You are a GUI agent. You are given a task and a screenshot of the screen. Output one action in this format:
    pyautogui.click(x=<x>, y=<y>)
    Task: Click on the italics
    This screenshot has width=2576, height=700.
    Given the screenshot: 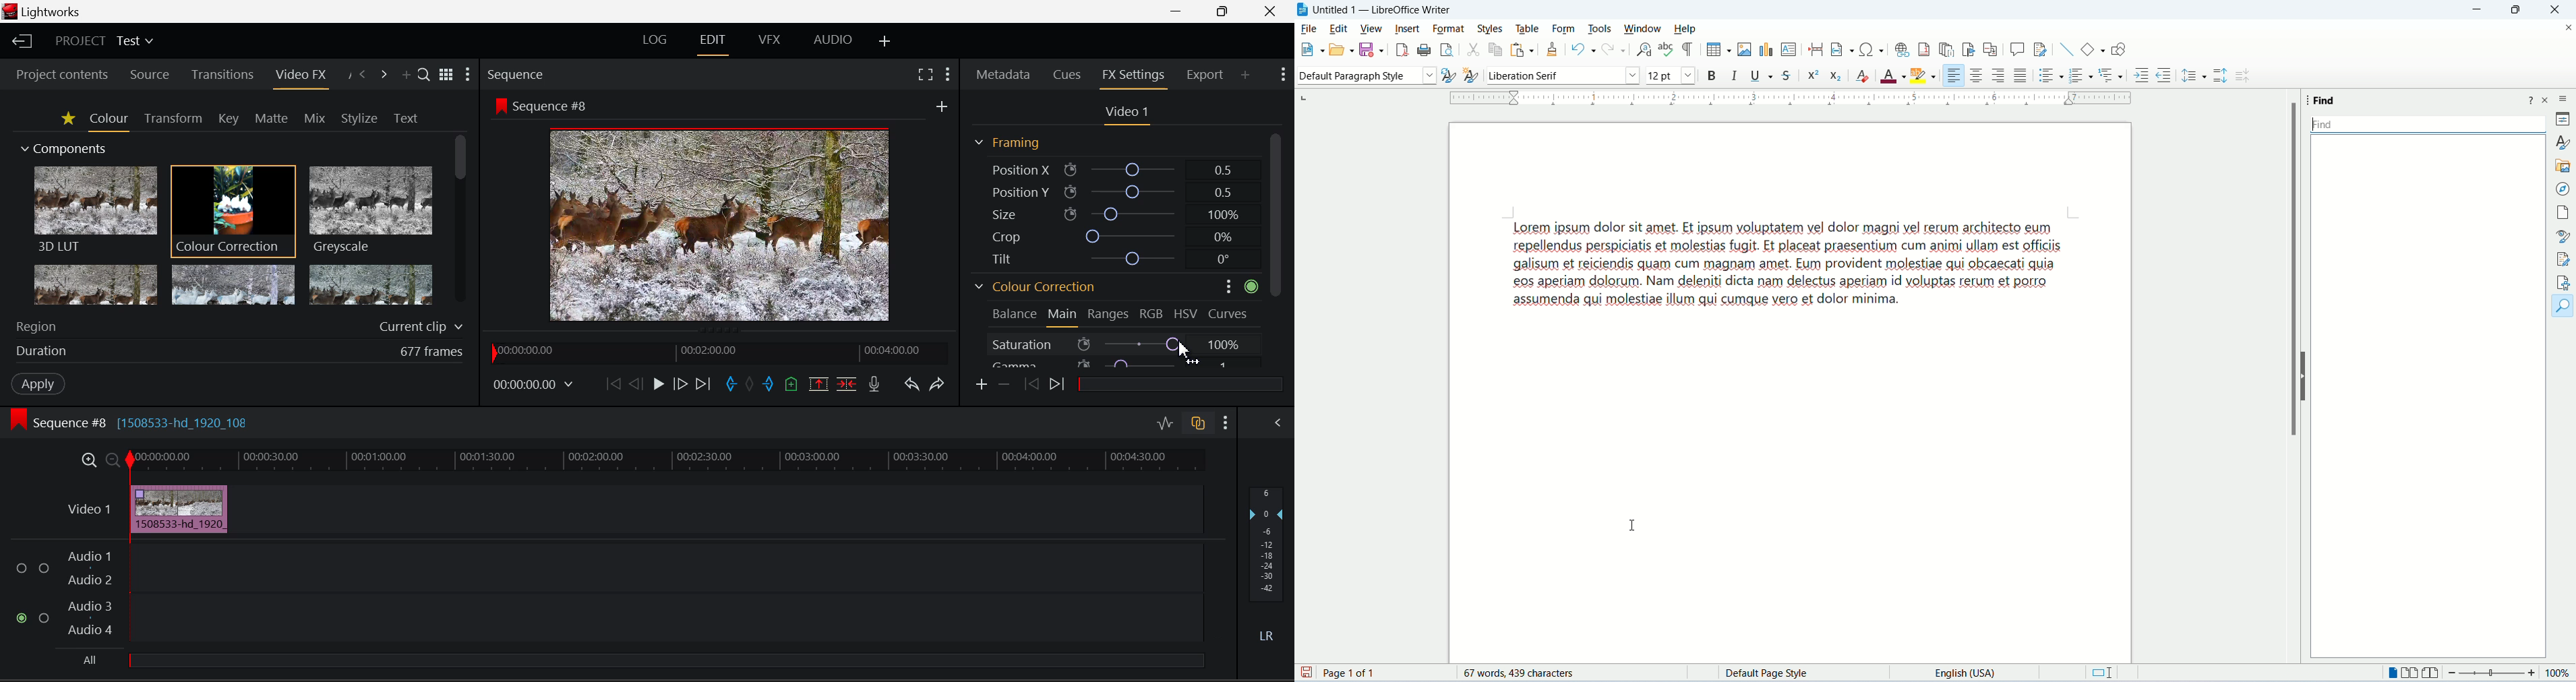 What is the action you would take?
    pyautogui.click(x=1733, y=76)
    